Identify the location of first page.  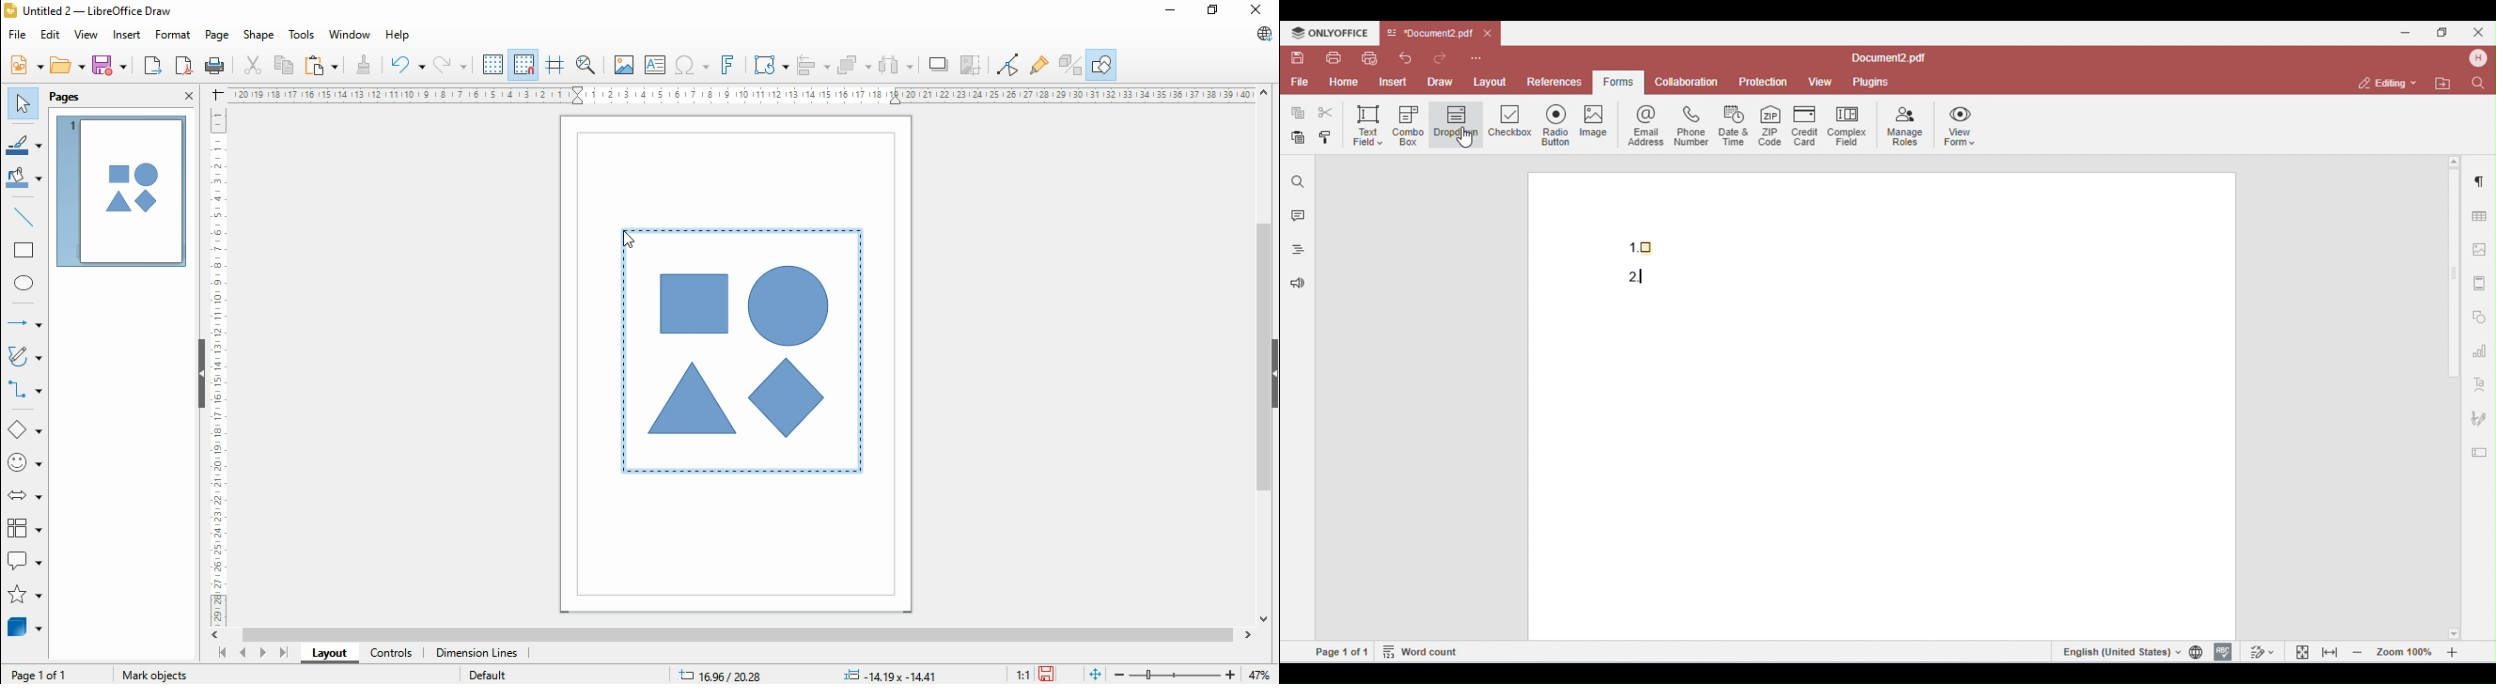
(220, 653).